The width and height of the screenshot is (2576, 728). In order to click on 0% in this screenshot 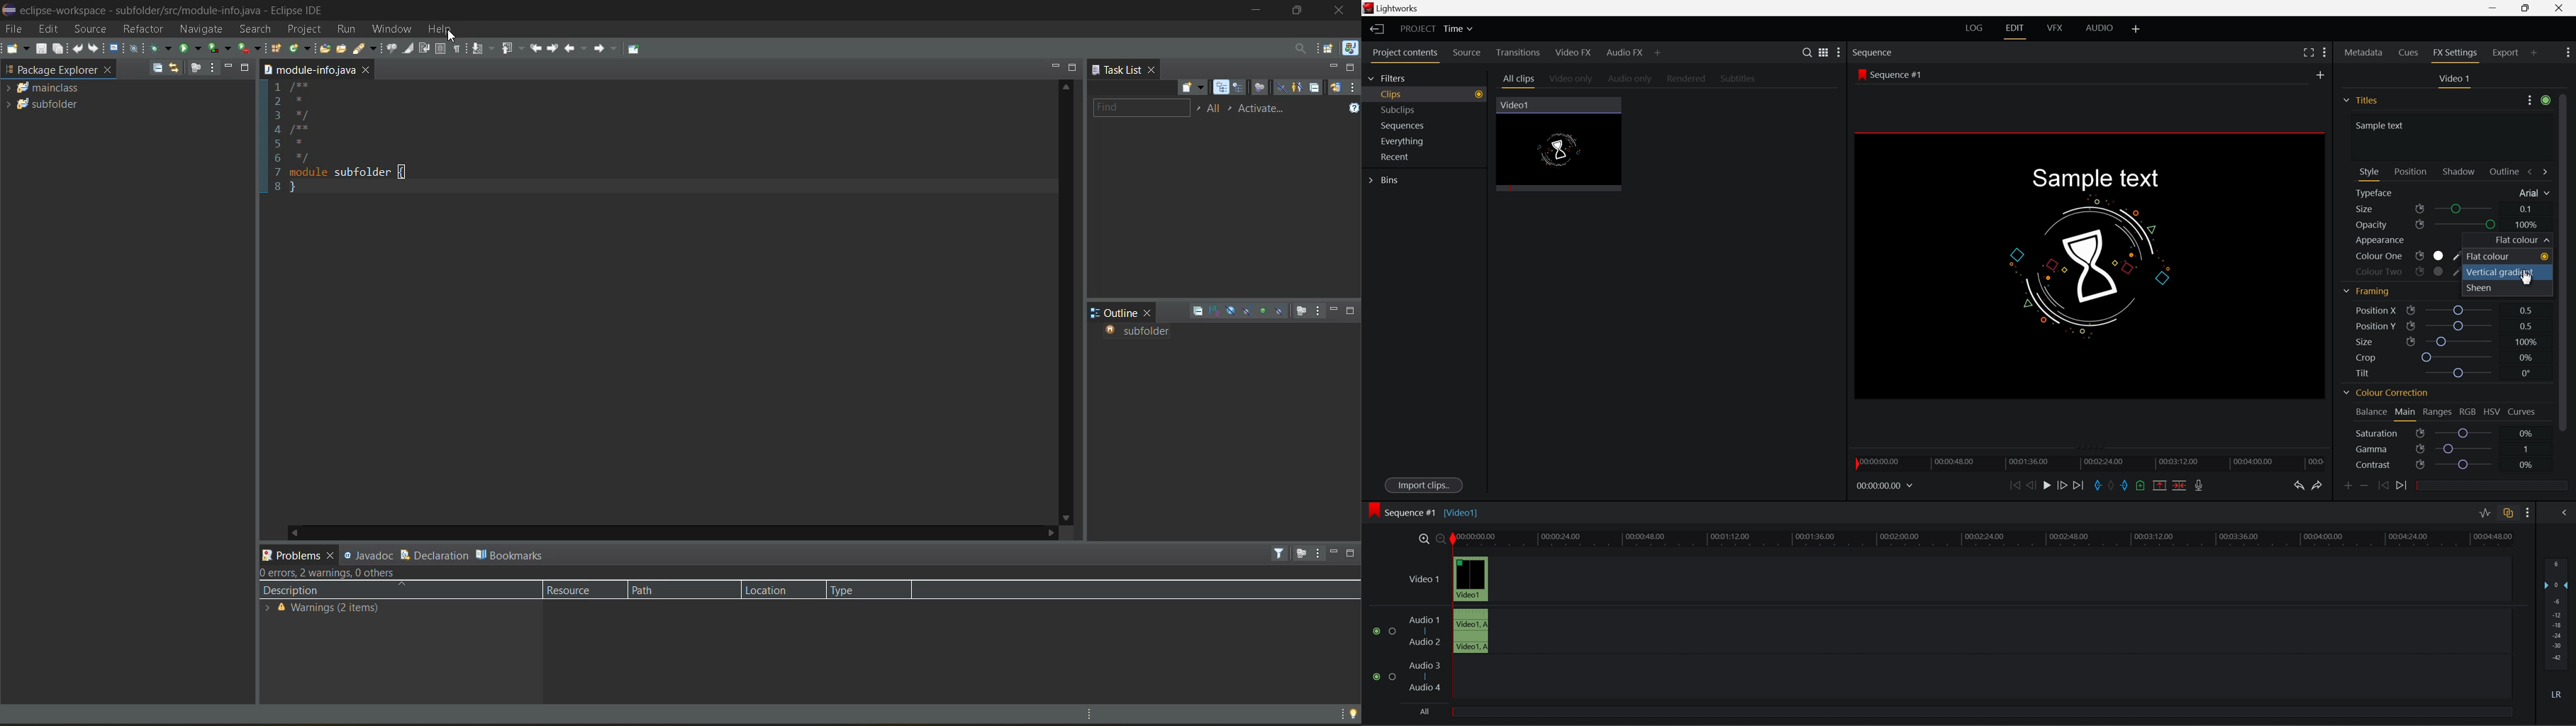, I will do `click(2526, 432)`.